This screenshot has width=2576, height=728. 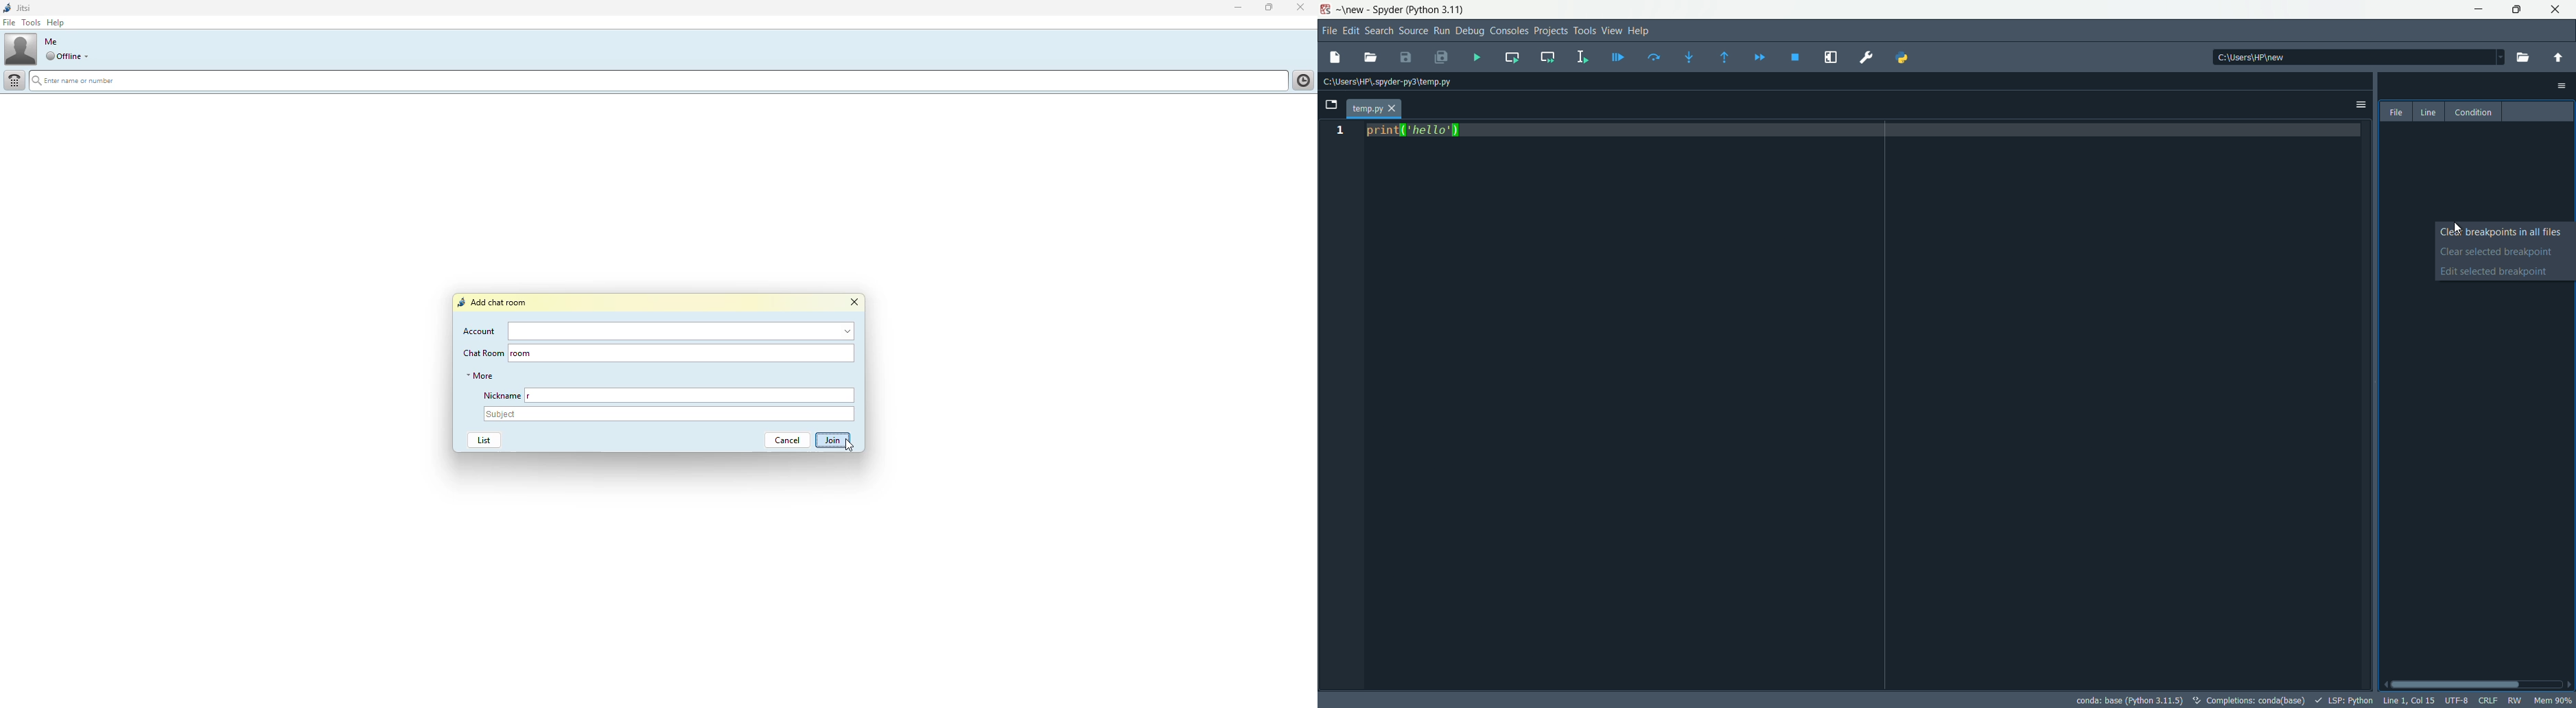 I want to click on tools menu, so click(x=1586, y=31).